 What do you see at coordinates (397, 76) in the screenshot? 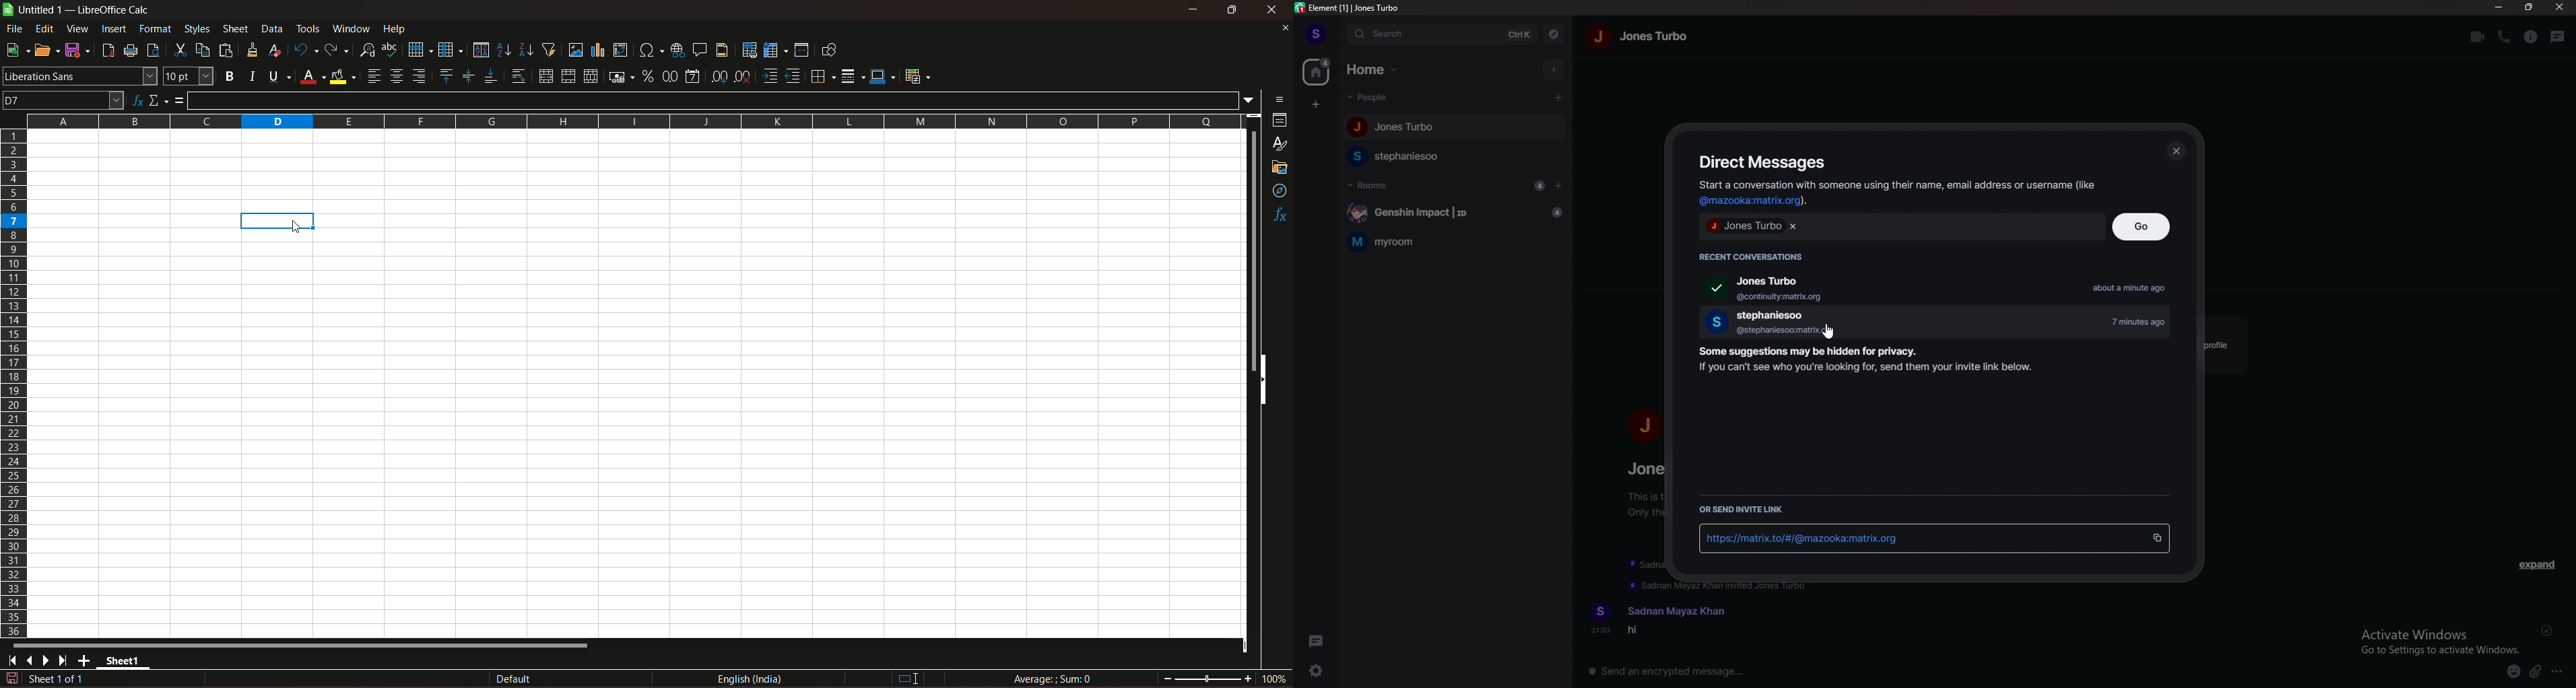
I see `align center` at bounding box center [397, 76].